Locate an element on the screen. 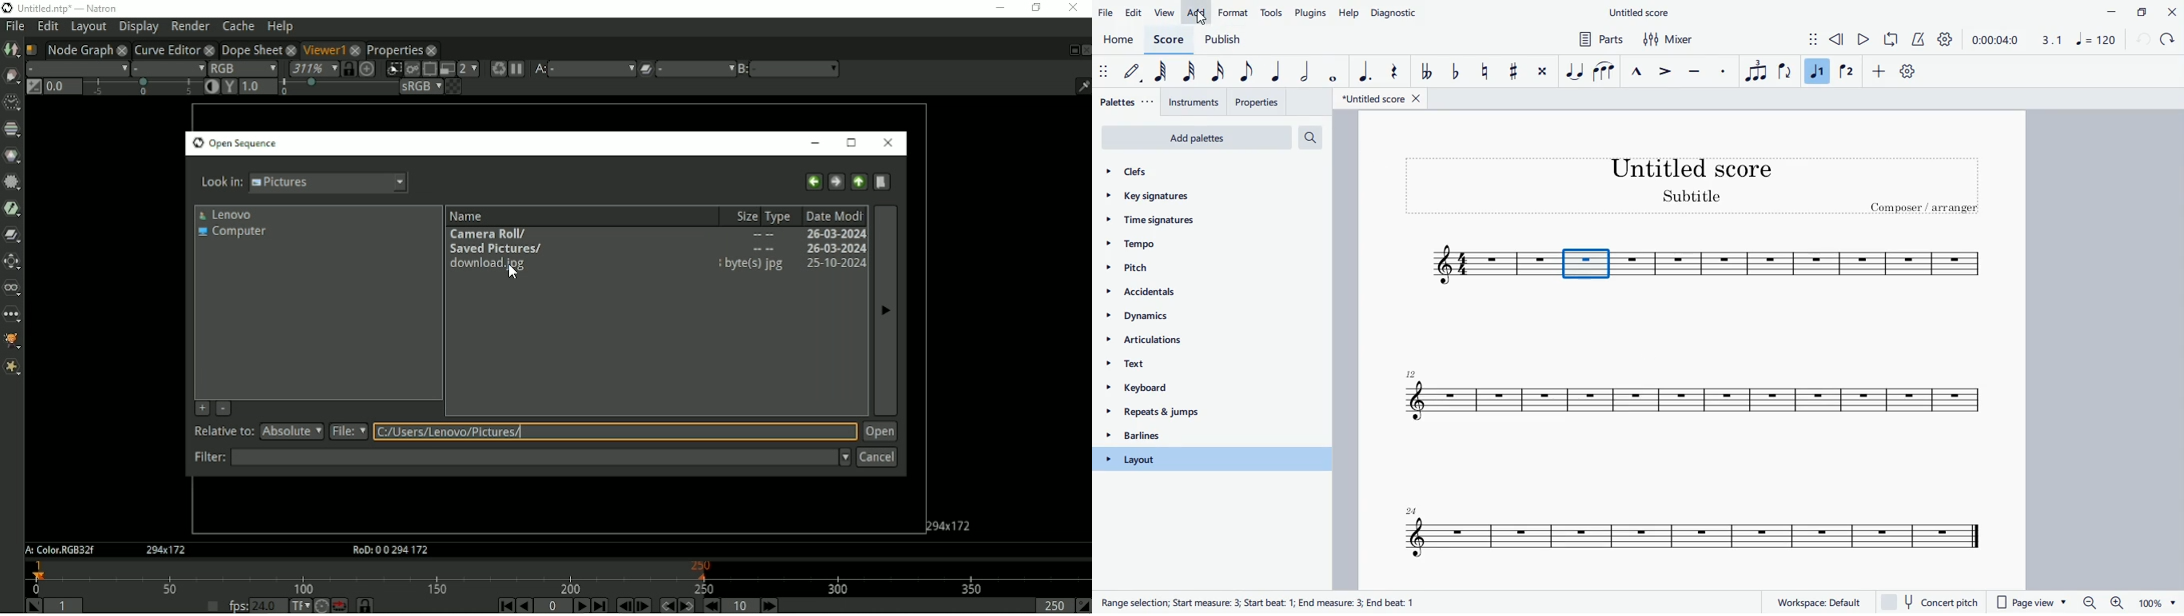 The height and width of the screenshot is (616, 2184). add palettes is located at coordinates (1197, 139).